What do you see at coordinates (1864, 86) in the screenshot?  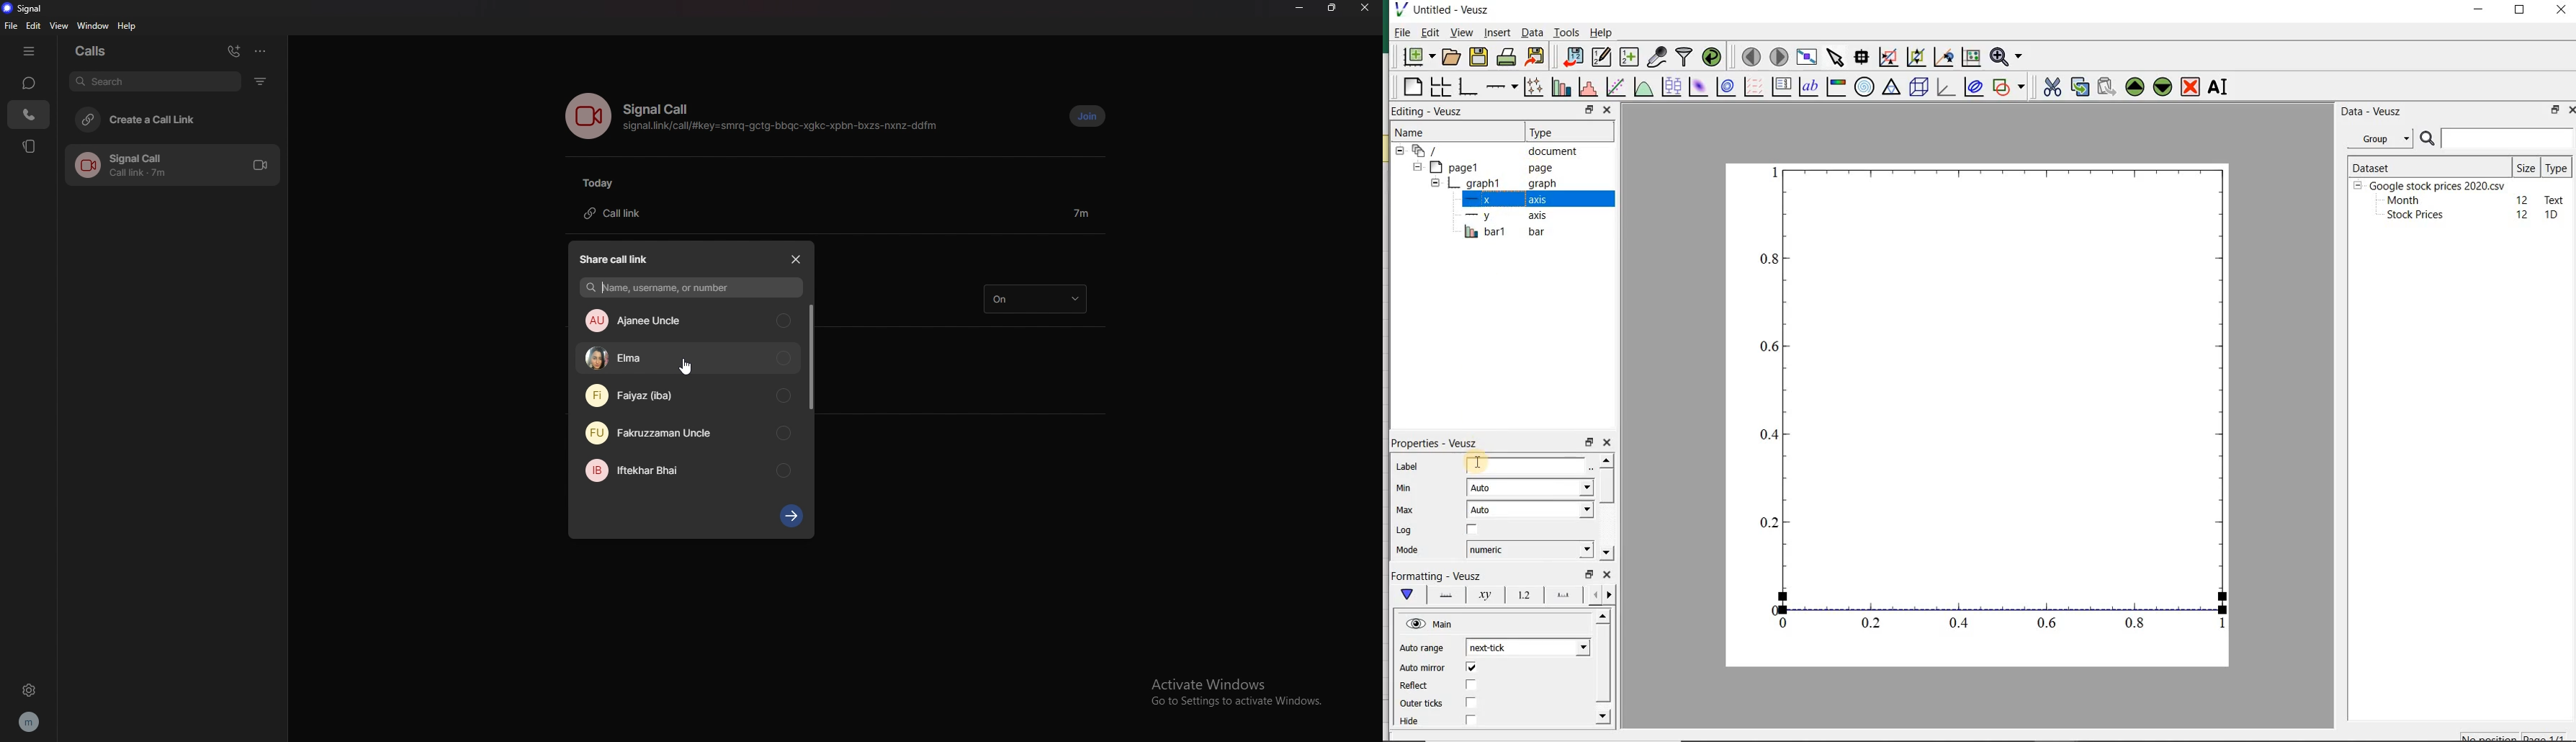 I see `polar graph` at bounding box center [1864, 86].